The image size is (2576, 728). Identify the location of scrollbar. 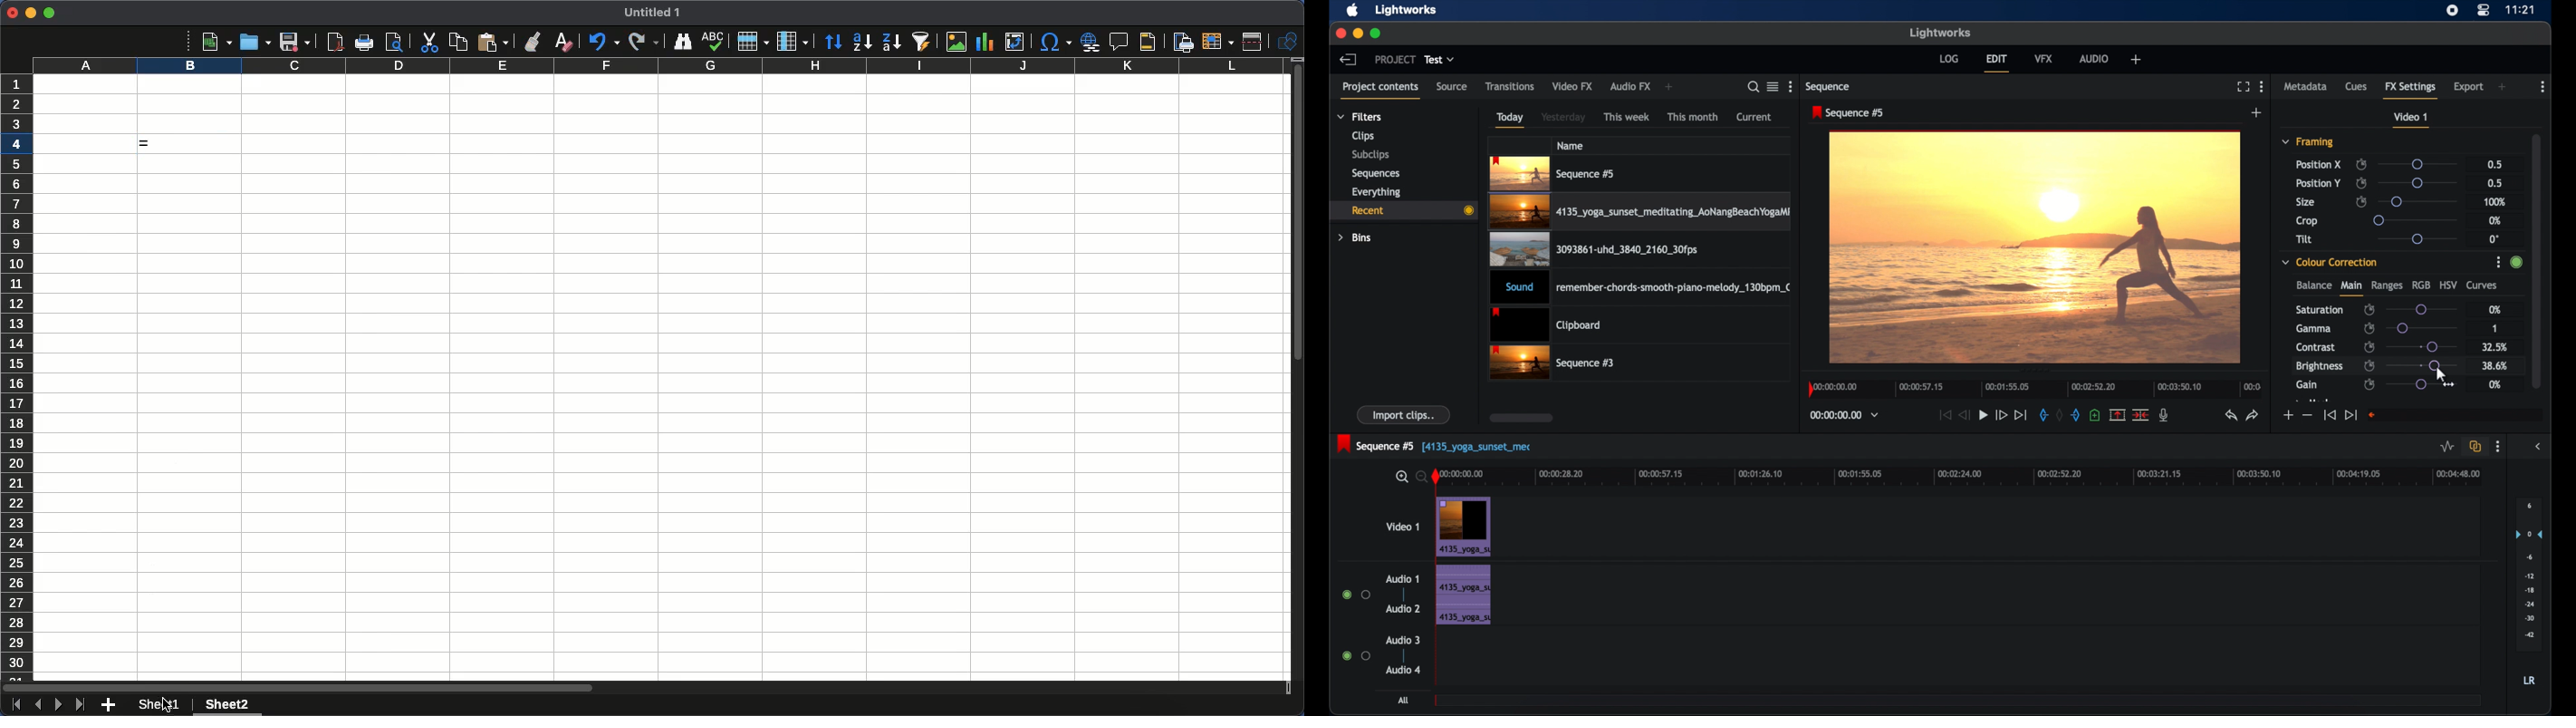
(2539, 259).